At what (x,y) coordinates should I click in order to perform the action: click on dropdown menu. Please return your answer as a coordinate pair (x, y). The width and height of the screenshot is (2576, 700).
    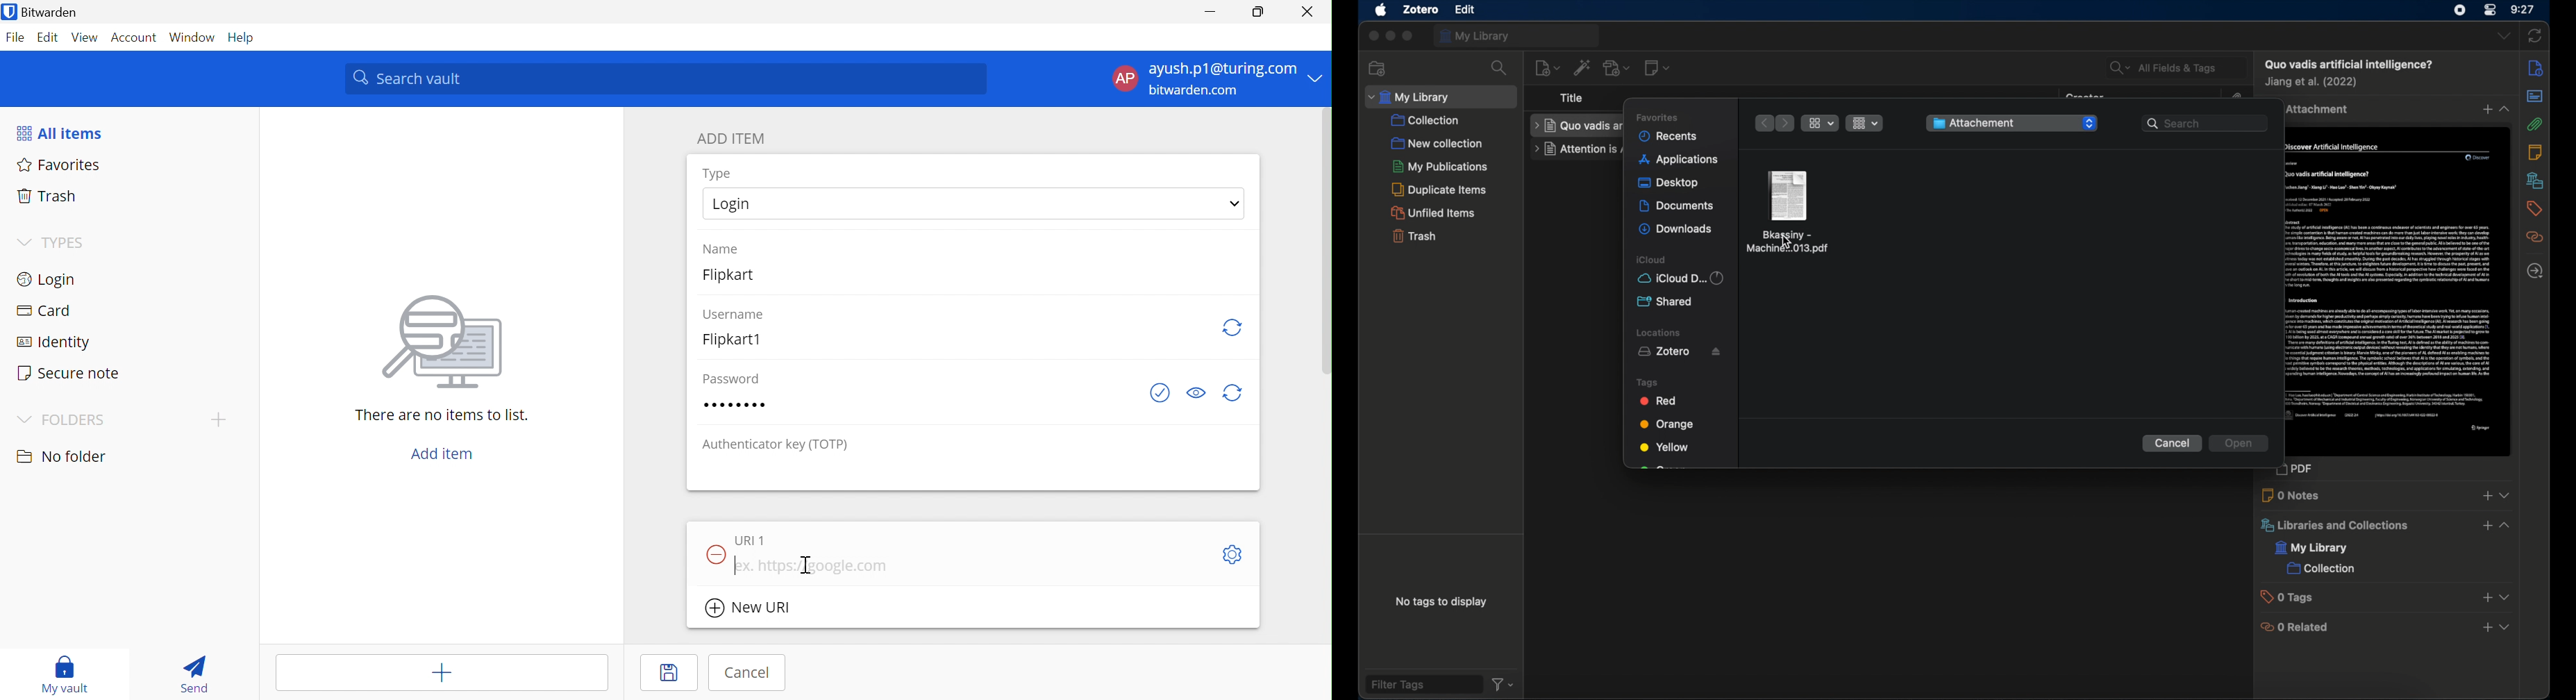
    Looking at the image, I should click on (2506, 495).